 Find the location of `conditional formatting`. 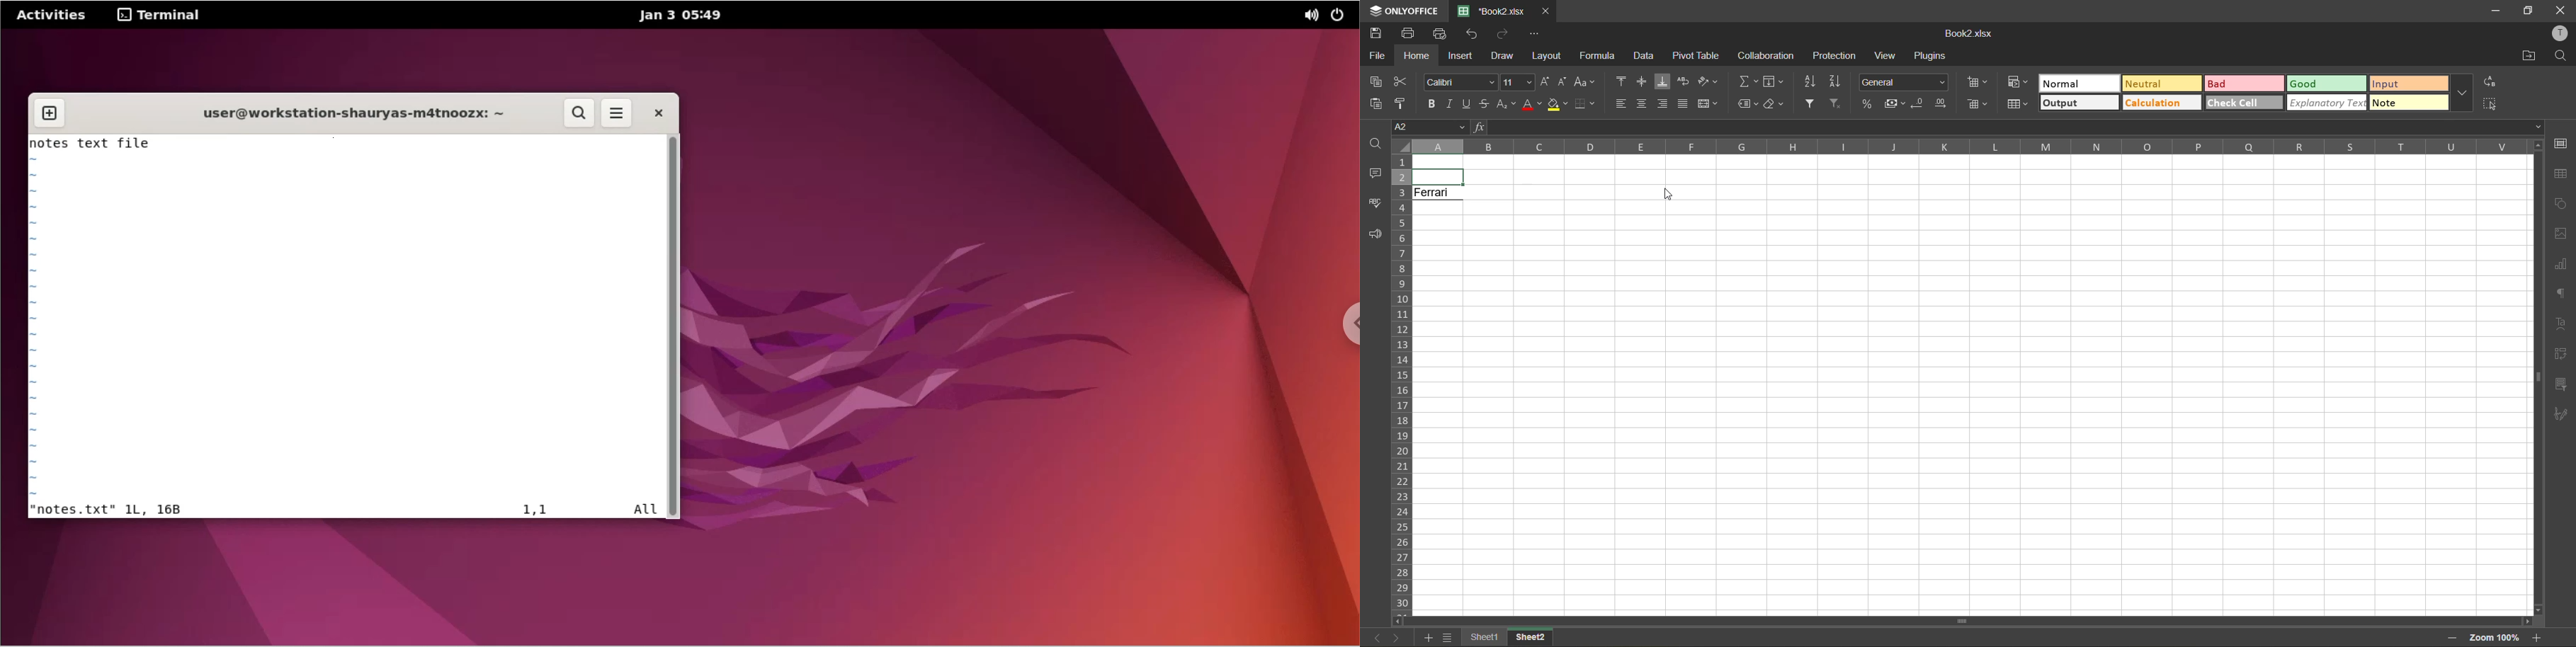

conditional formatting is located at coordinates (2018, 83).